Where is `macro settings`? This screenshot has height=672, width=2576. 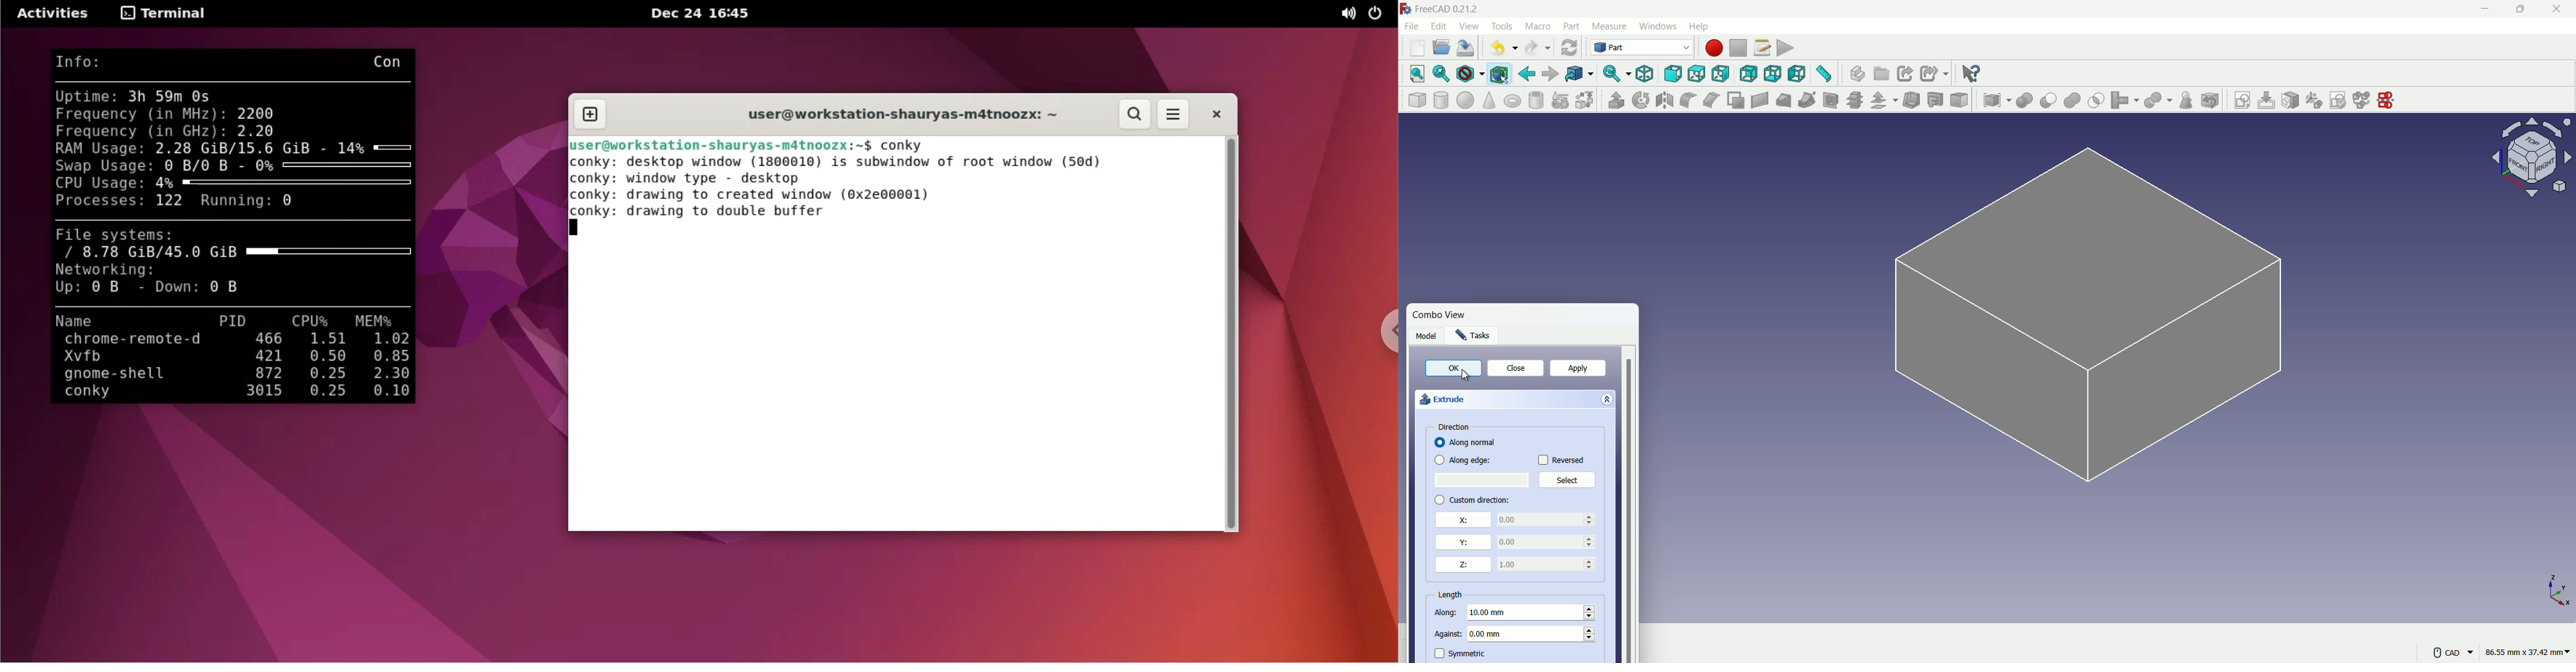
macro settings is located at coordinates (1762, 48).